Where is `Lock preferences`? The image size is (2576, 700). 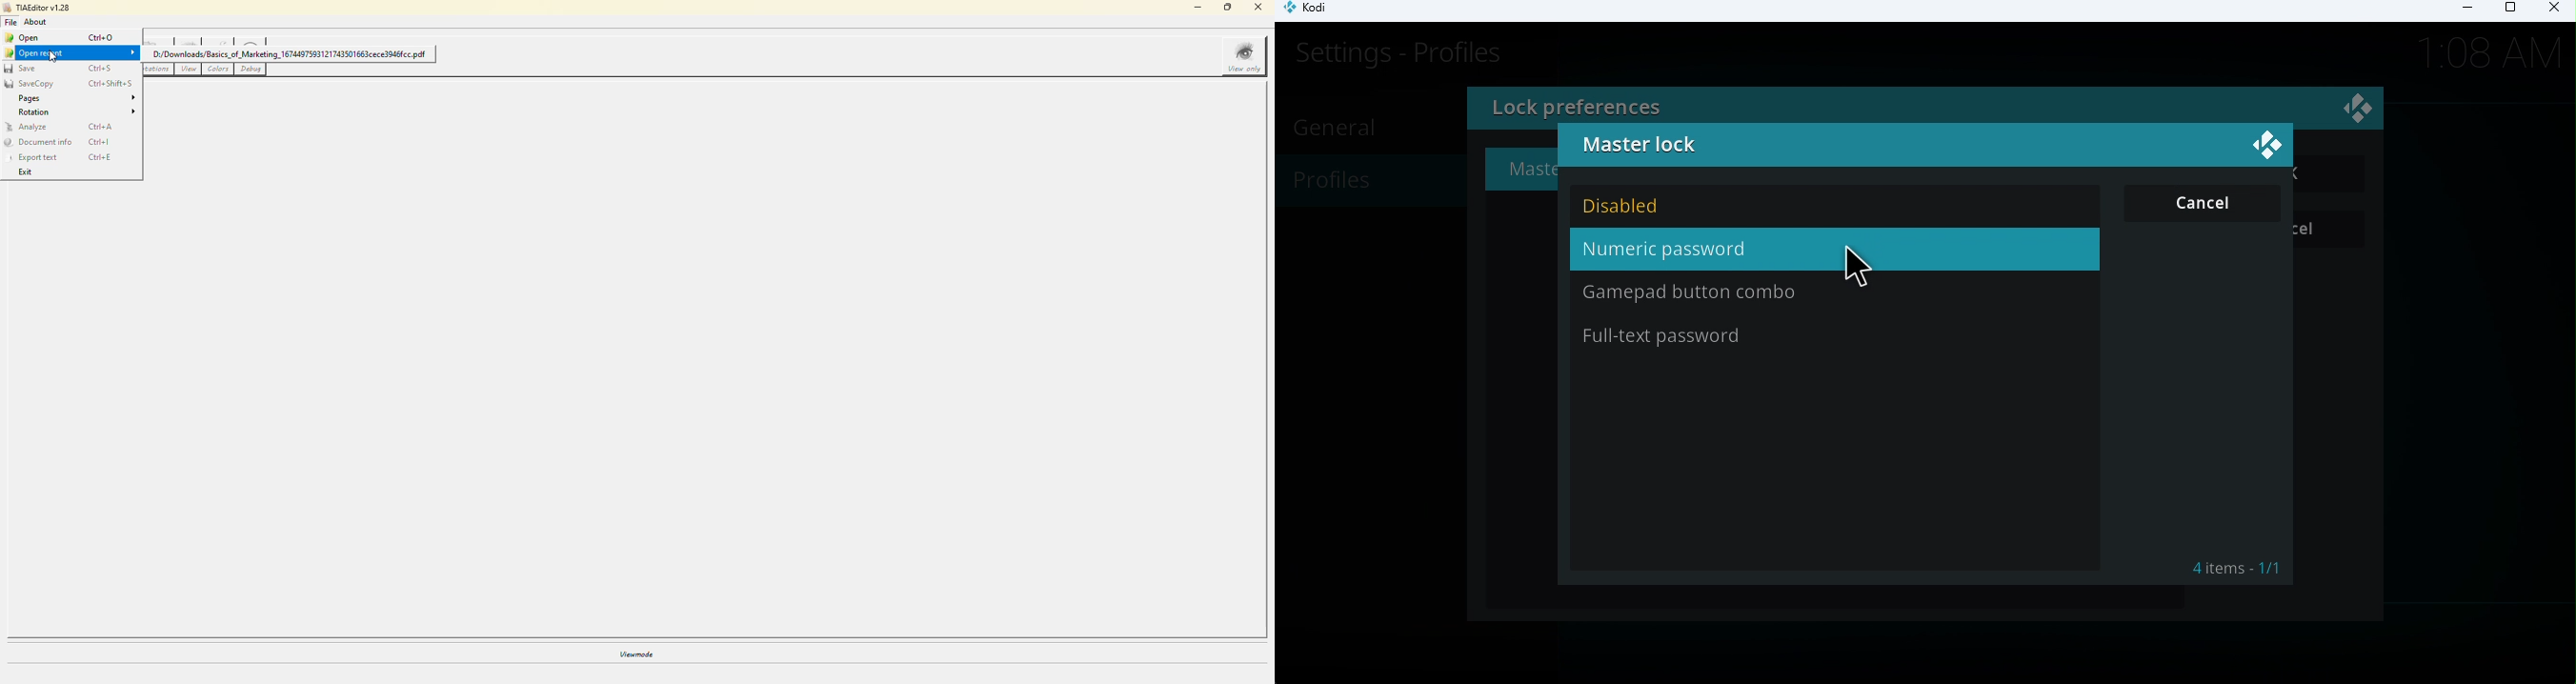 Lock preferences is located at coordinates (1592, 99).